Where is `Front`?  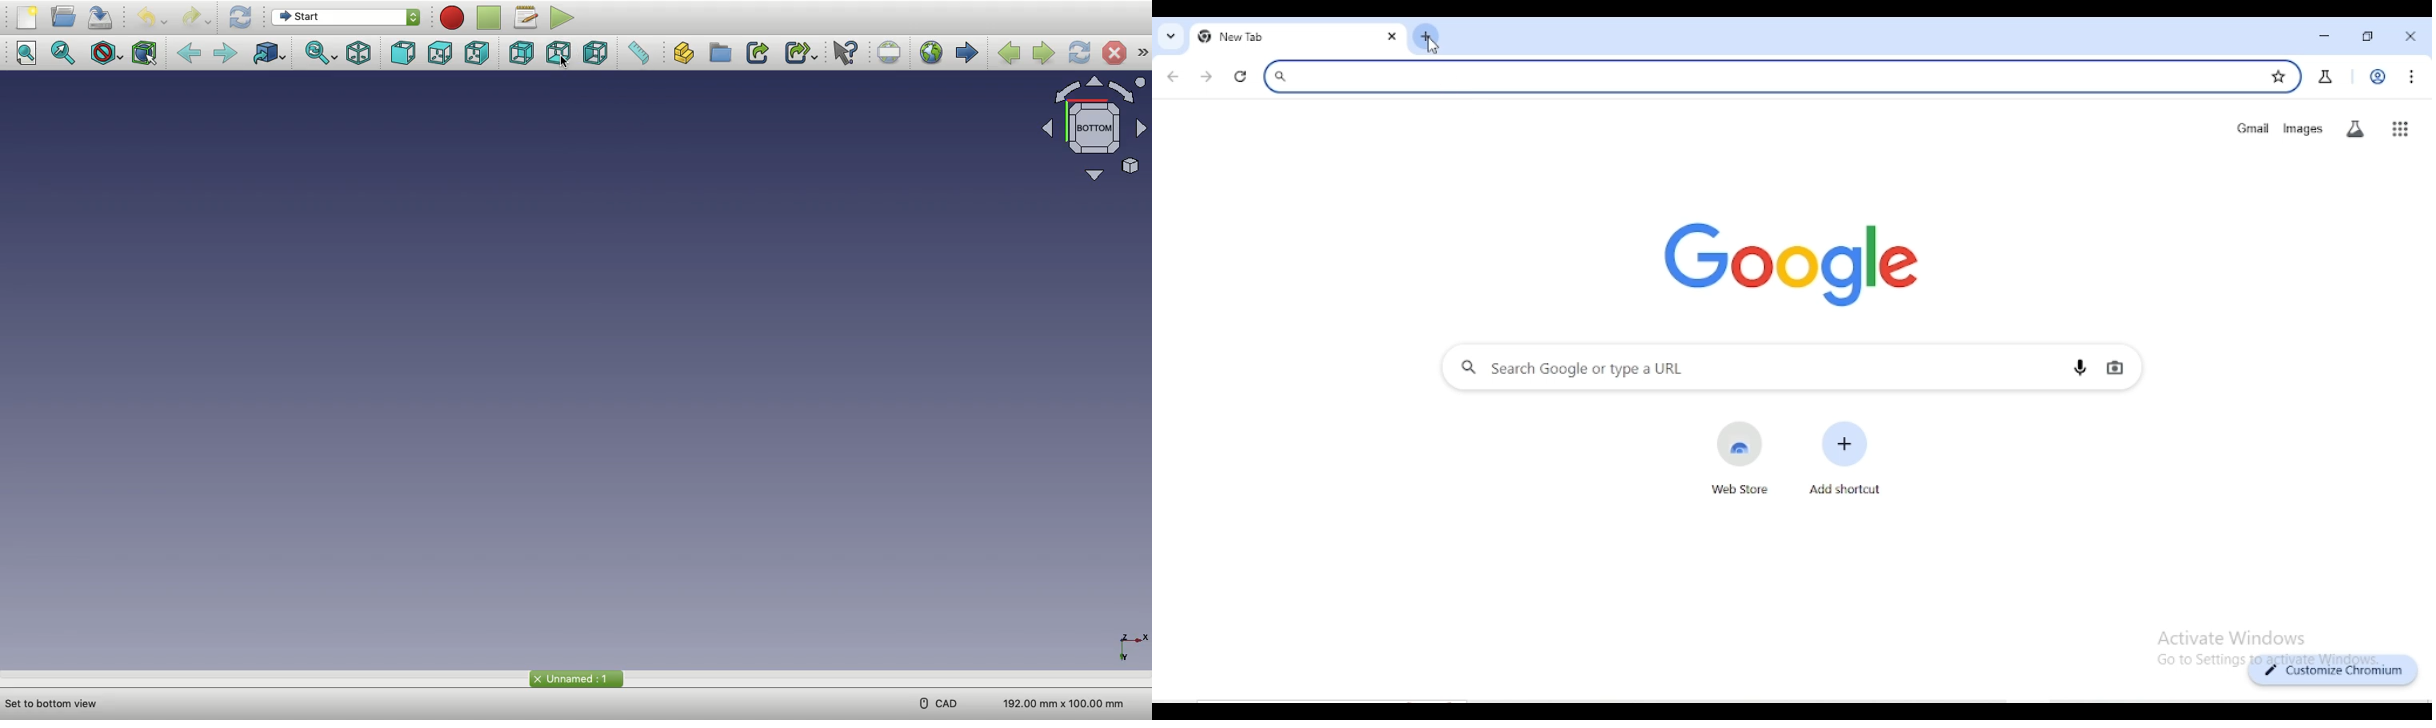 Front is located at coordinates (406, 54).